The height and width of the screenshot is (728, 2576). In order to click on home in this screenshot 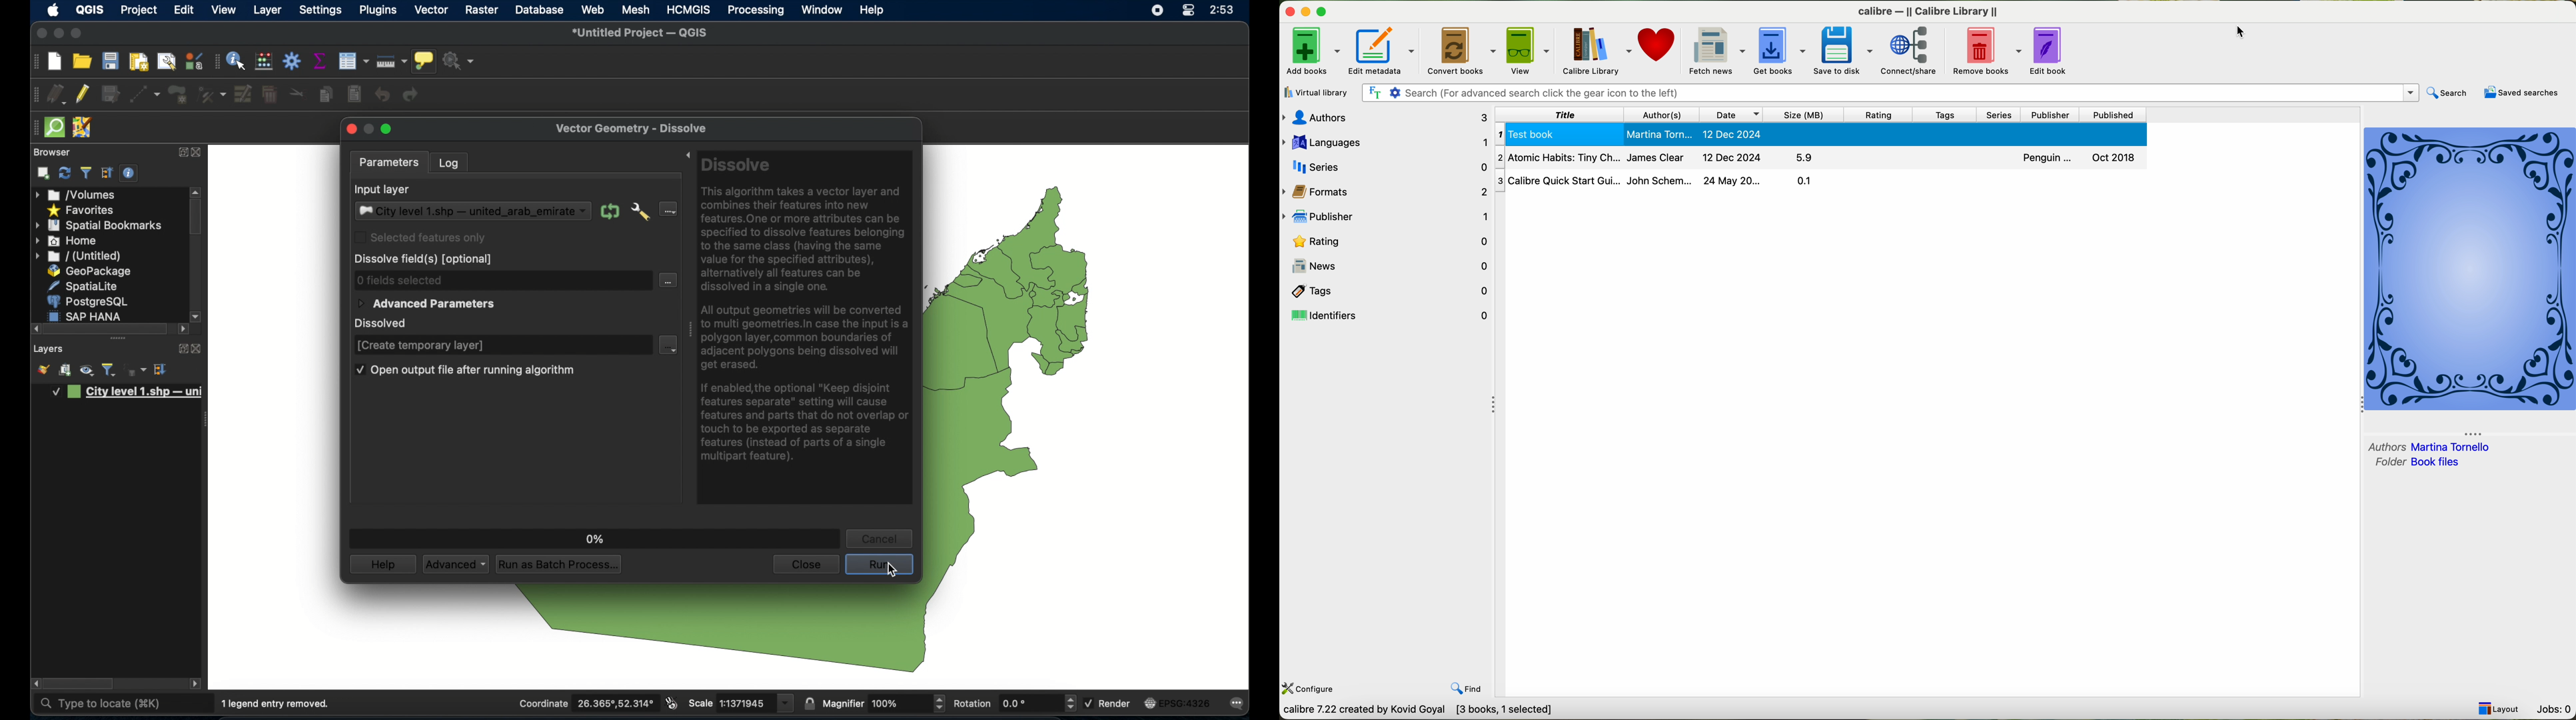, I will do `click(68, 241)`.